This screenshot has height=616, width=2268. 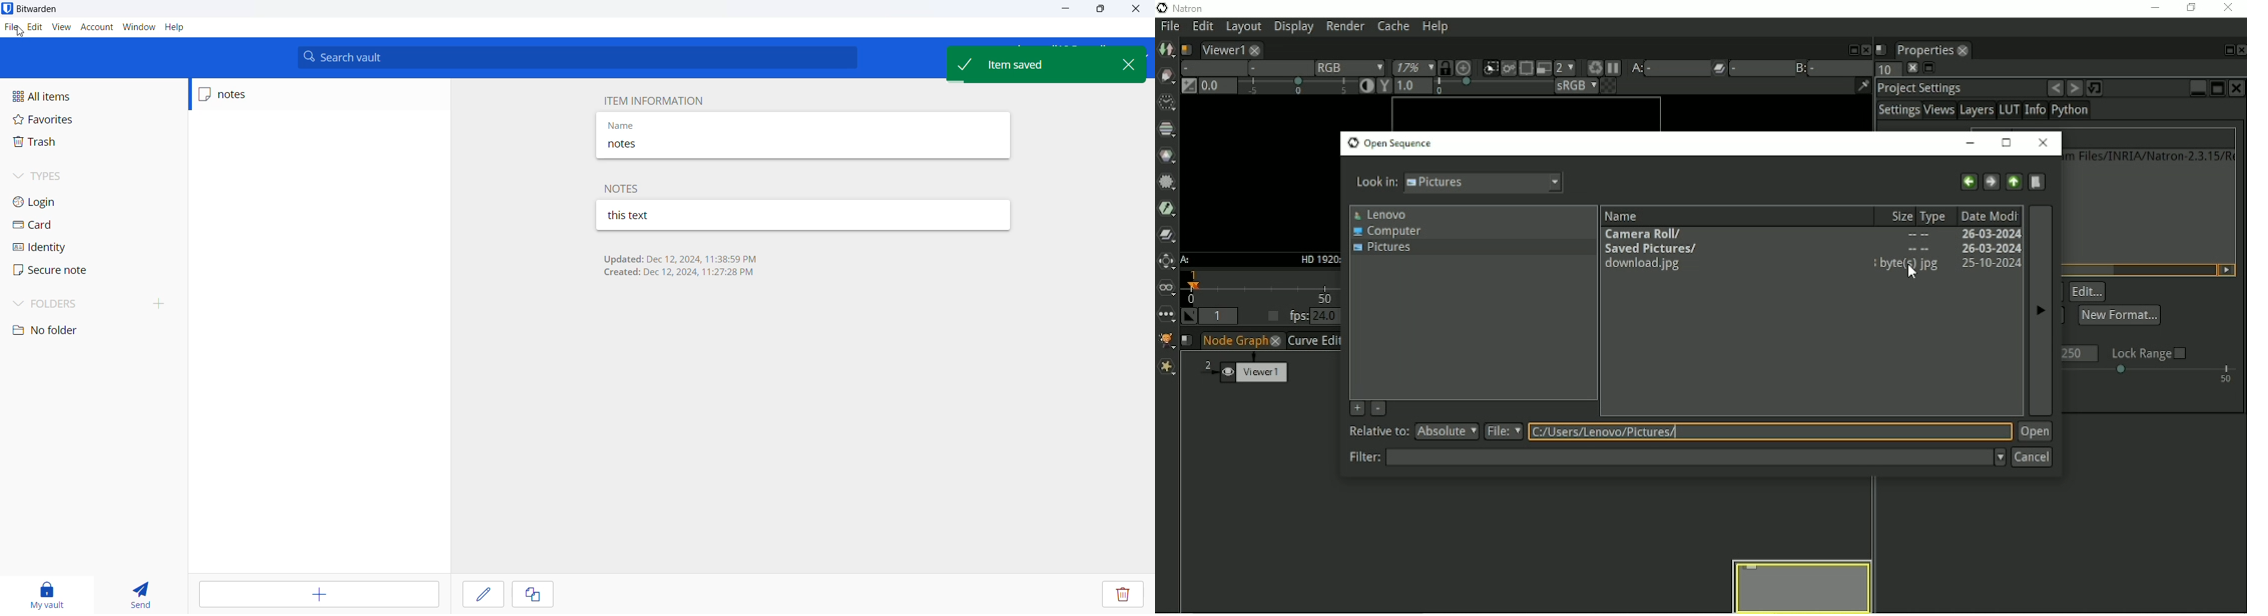 What do you see at coordinates (1930, 48) in the screenshot?
I see `Properties` at bounding box center [1930, 48].